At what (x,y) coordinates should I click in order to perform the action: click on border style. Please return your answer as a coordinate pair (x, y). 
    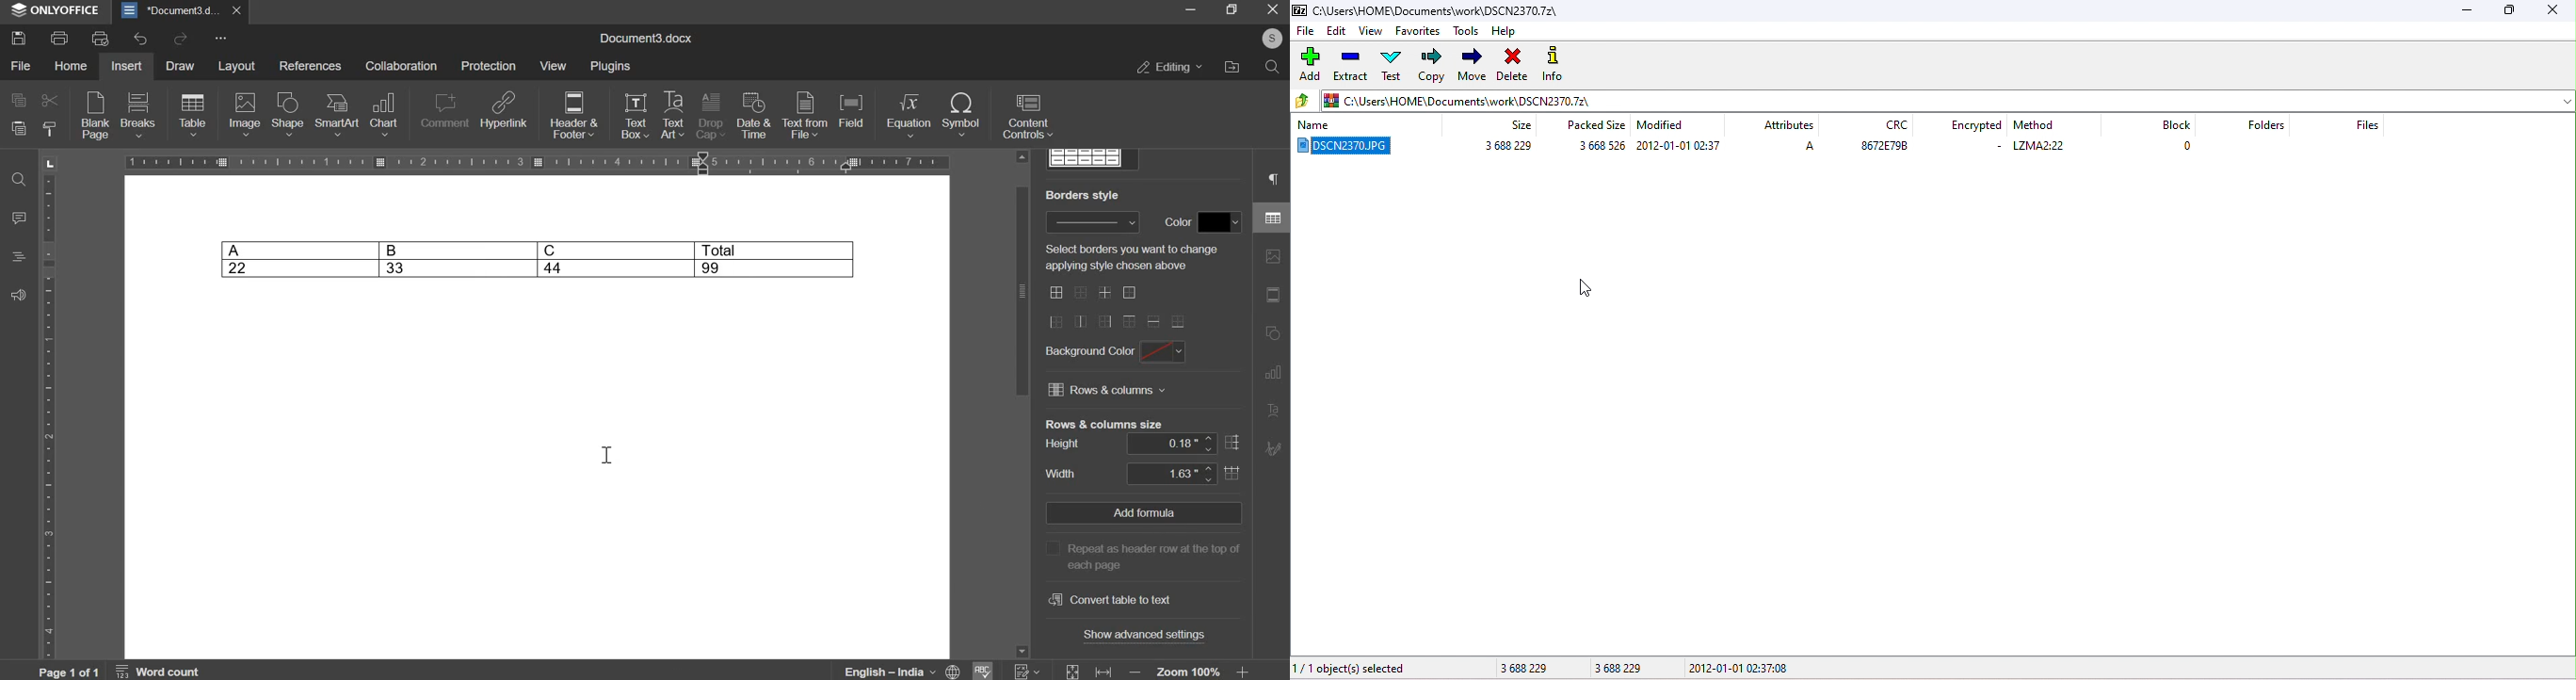
    Looking at the image, I should click on (1092, 223).